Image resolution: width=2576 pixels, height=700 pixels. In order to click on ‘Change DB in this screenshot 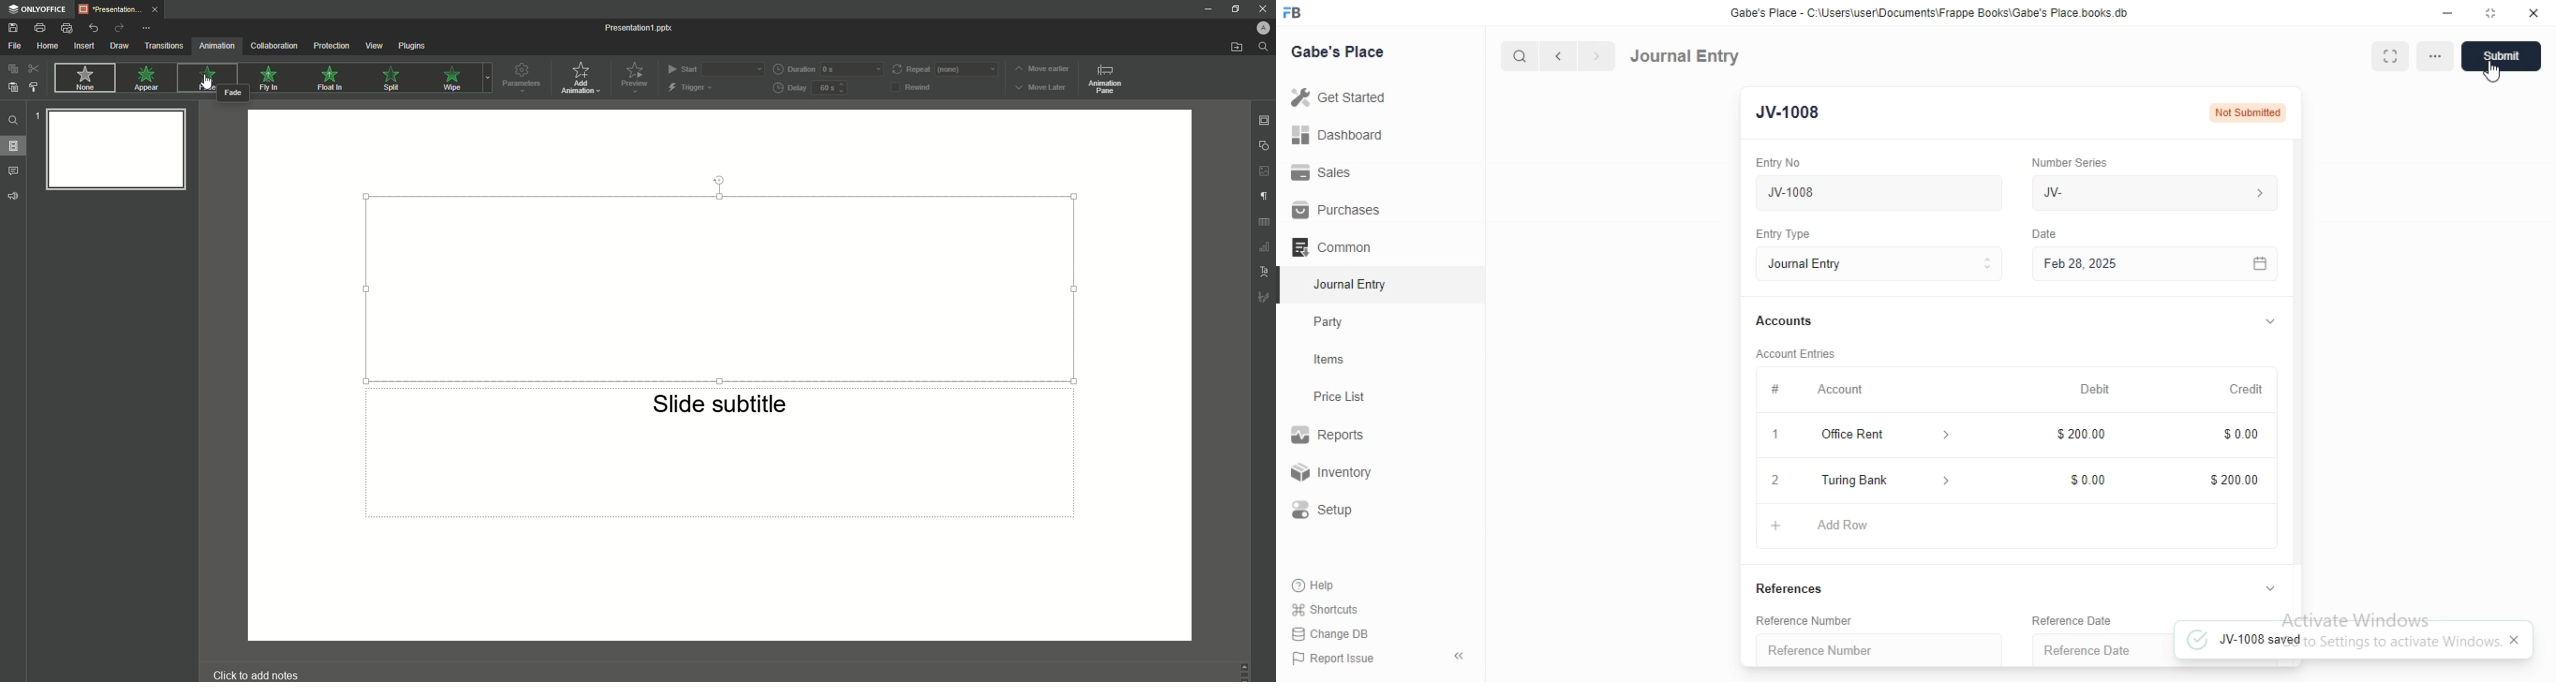, I will do `click(1331, 634)`.